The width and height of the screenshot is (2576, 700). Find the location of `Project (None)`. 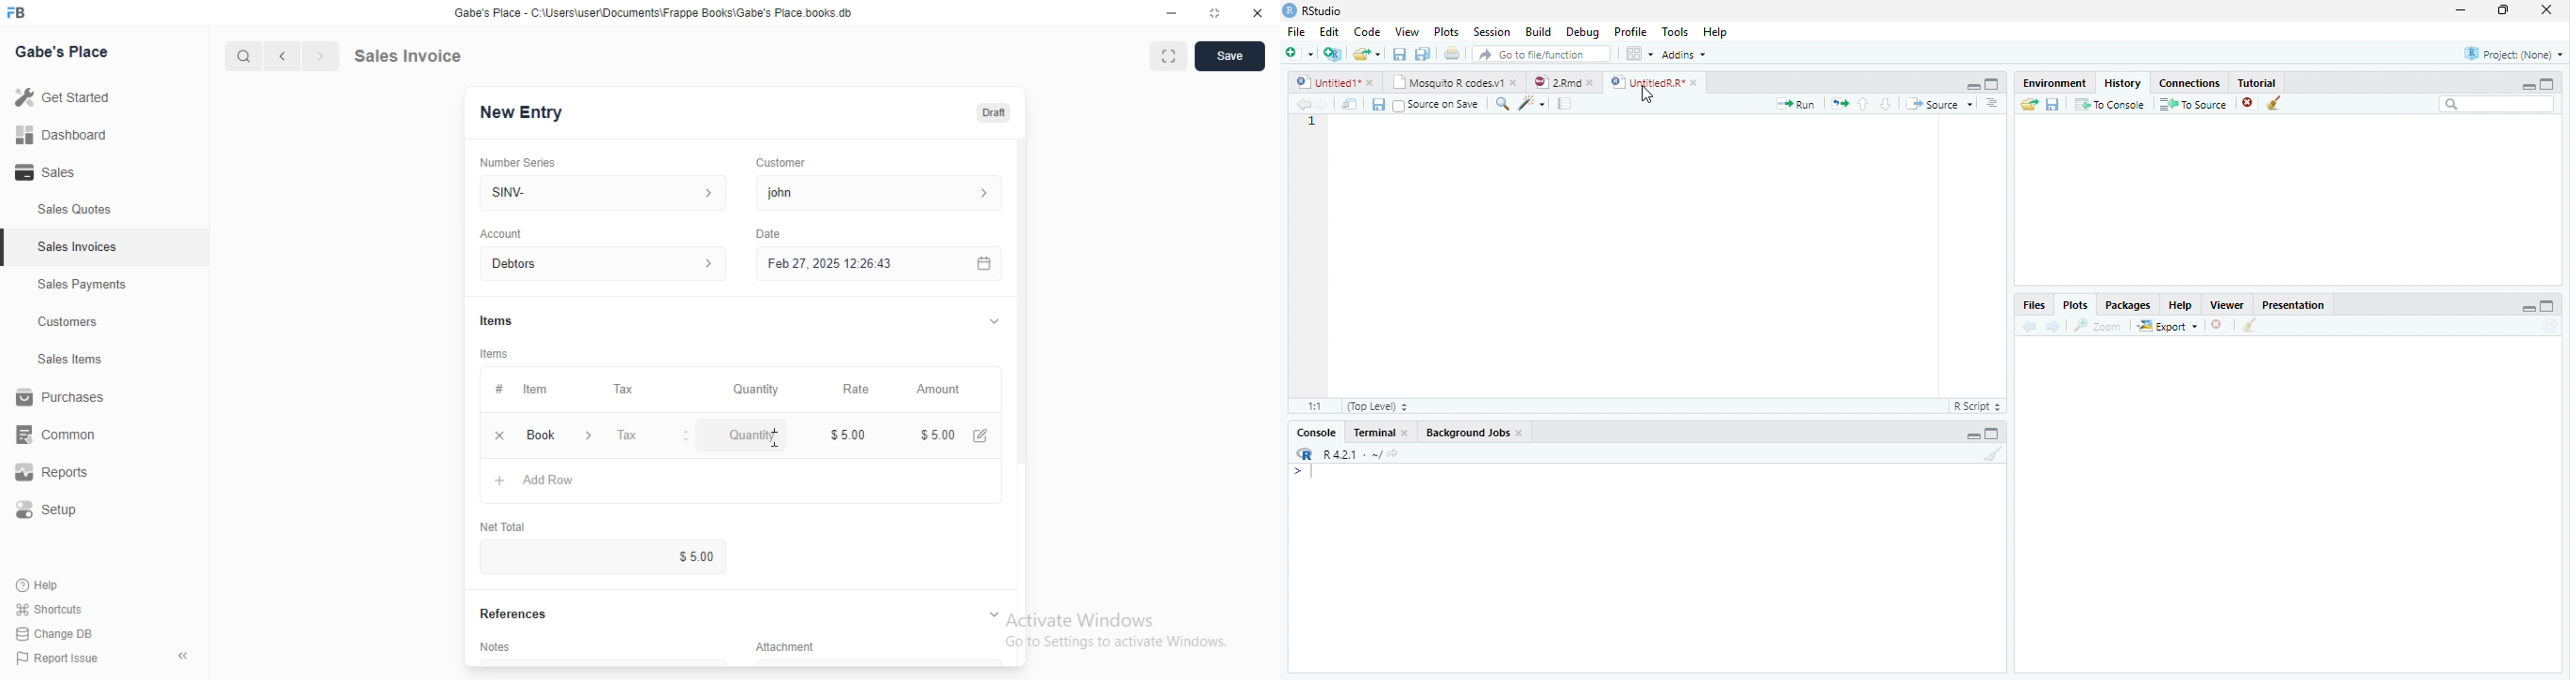

Project (None) is located at coordinates (2514, 54).